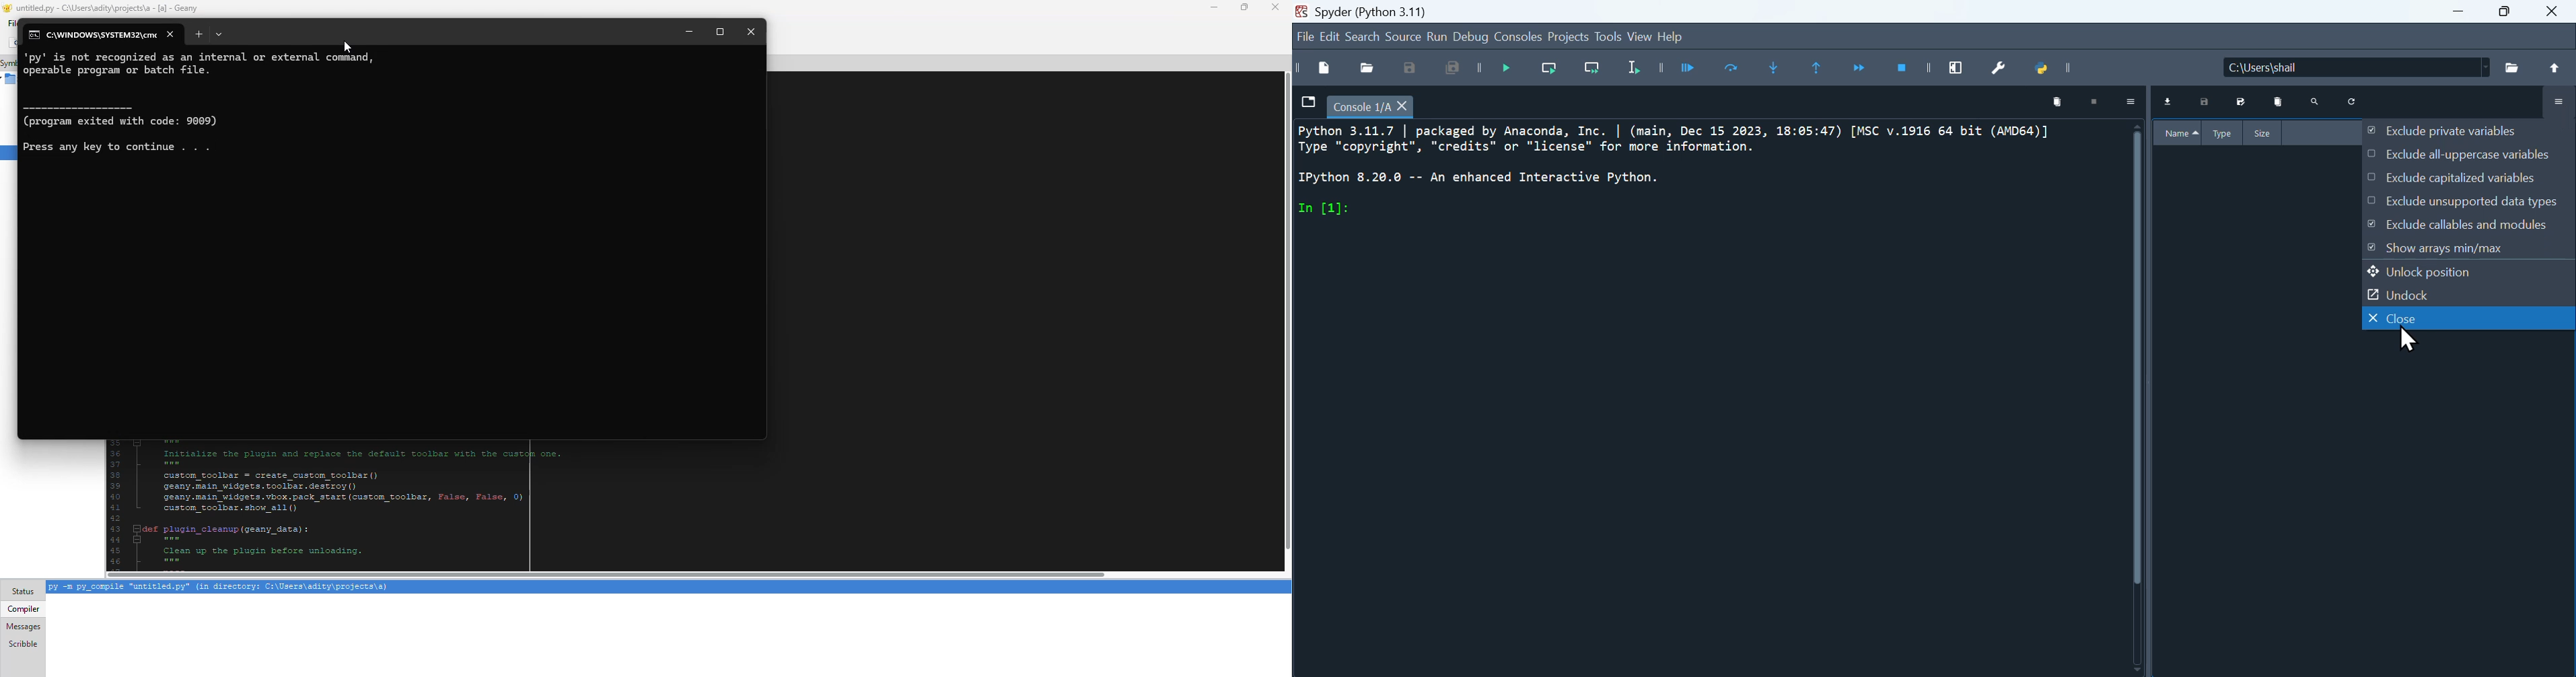 The image size is (2576, 700). I want to click on press any key, so click(122, 147).